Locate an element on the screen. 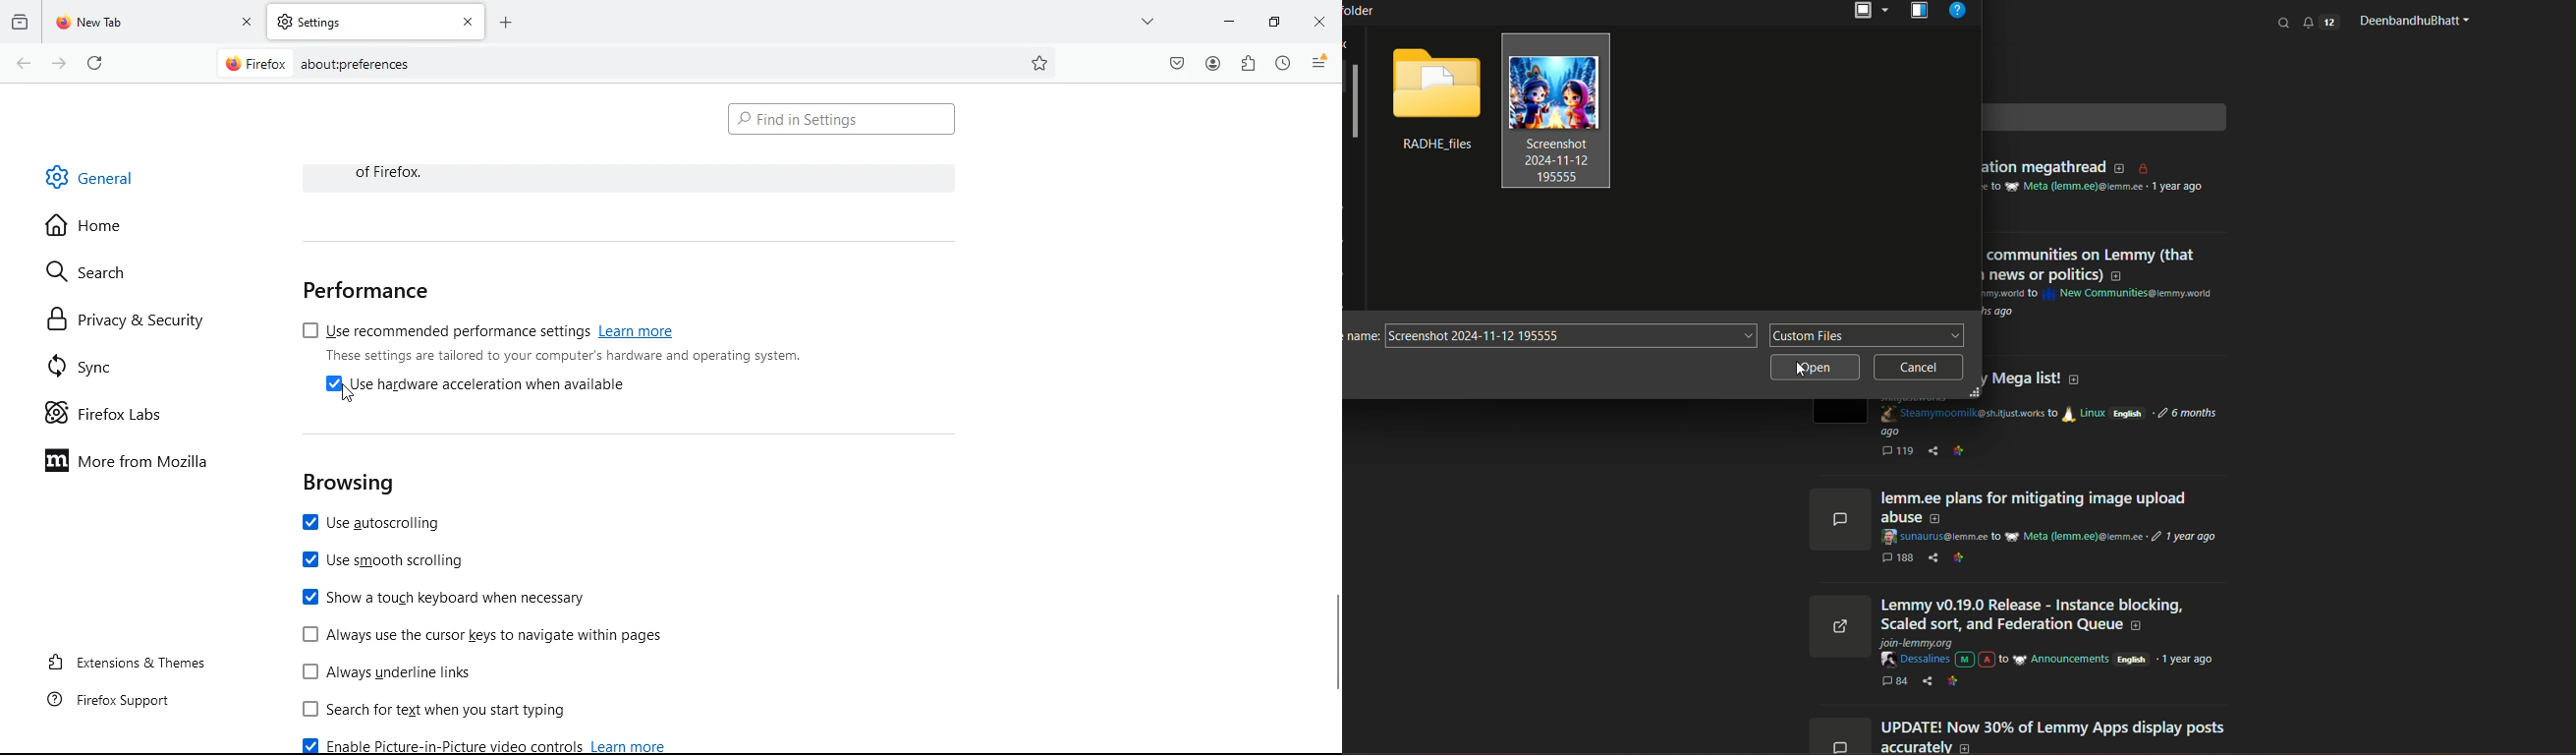 Image resolution: width=2576 pixels, height=756 pixels. @ Firefox is located at coordinates (254, 63).